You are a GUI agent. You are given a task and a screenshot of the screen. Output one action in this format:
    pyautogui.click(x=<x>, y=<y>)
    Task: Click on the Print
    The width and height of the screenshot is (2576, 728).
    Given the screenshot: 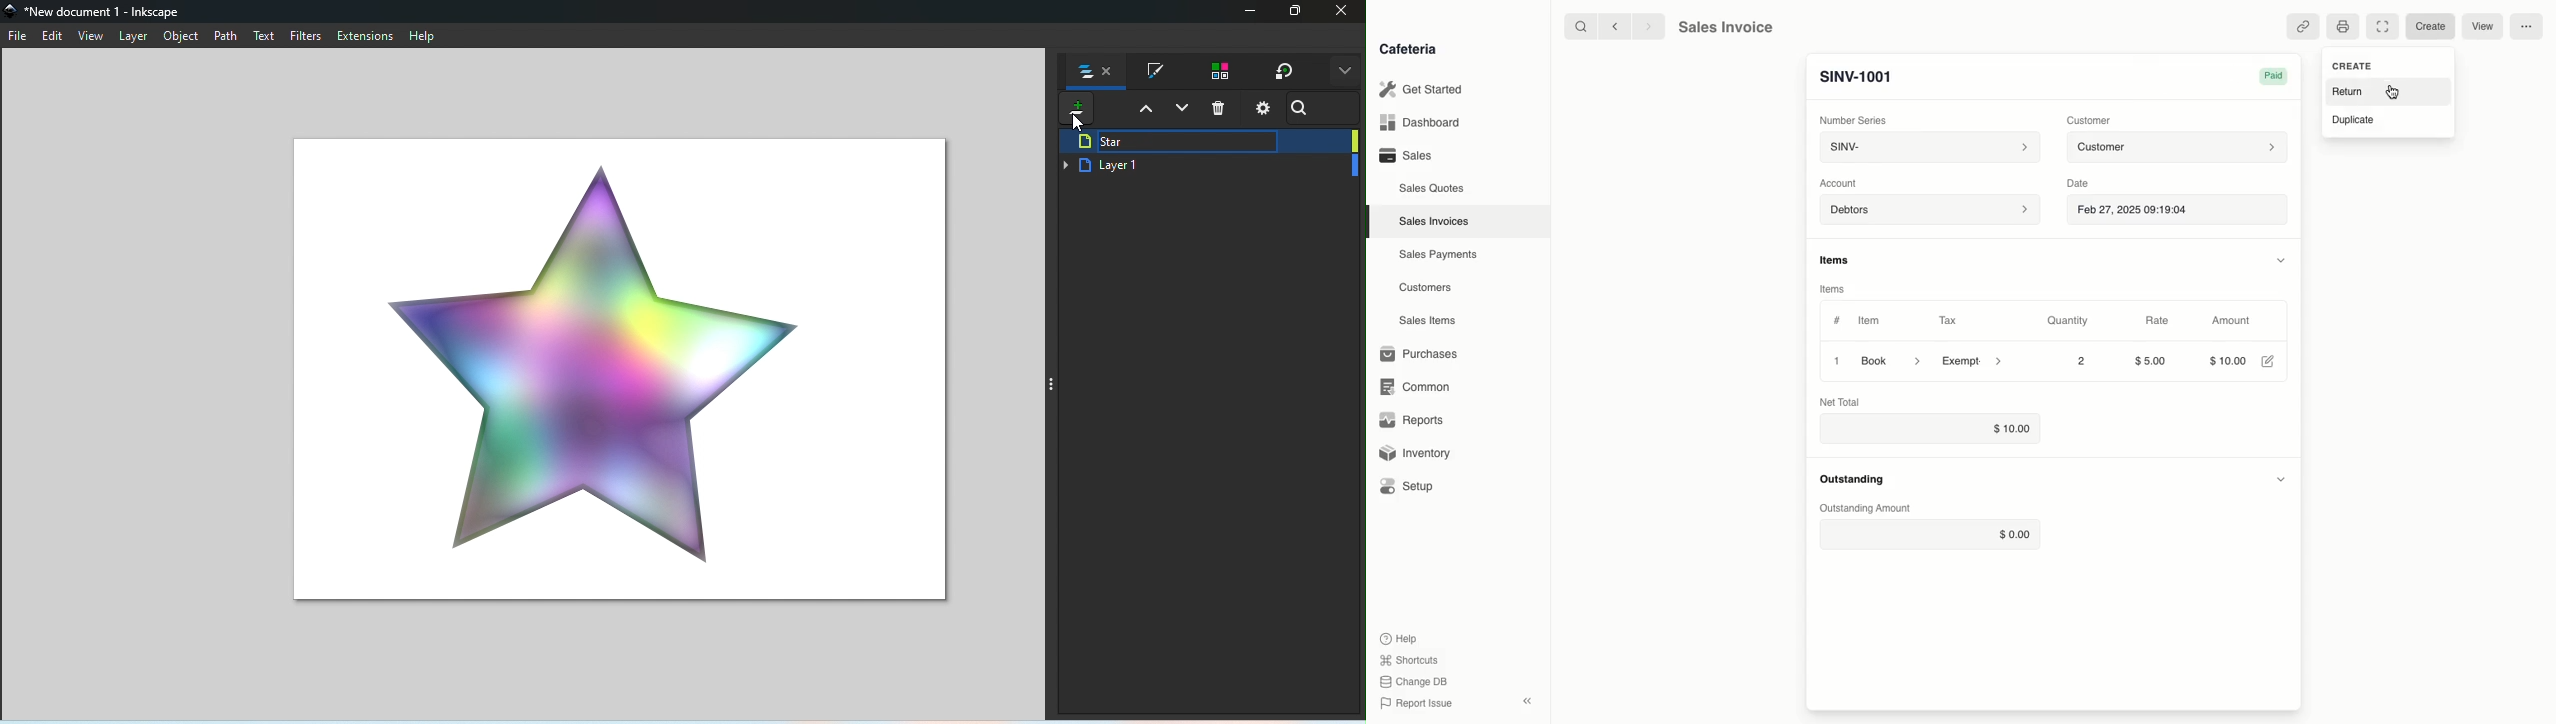 What is the action you would take?
    pyautogui.click(x=2343, y=27)
    